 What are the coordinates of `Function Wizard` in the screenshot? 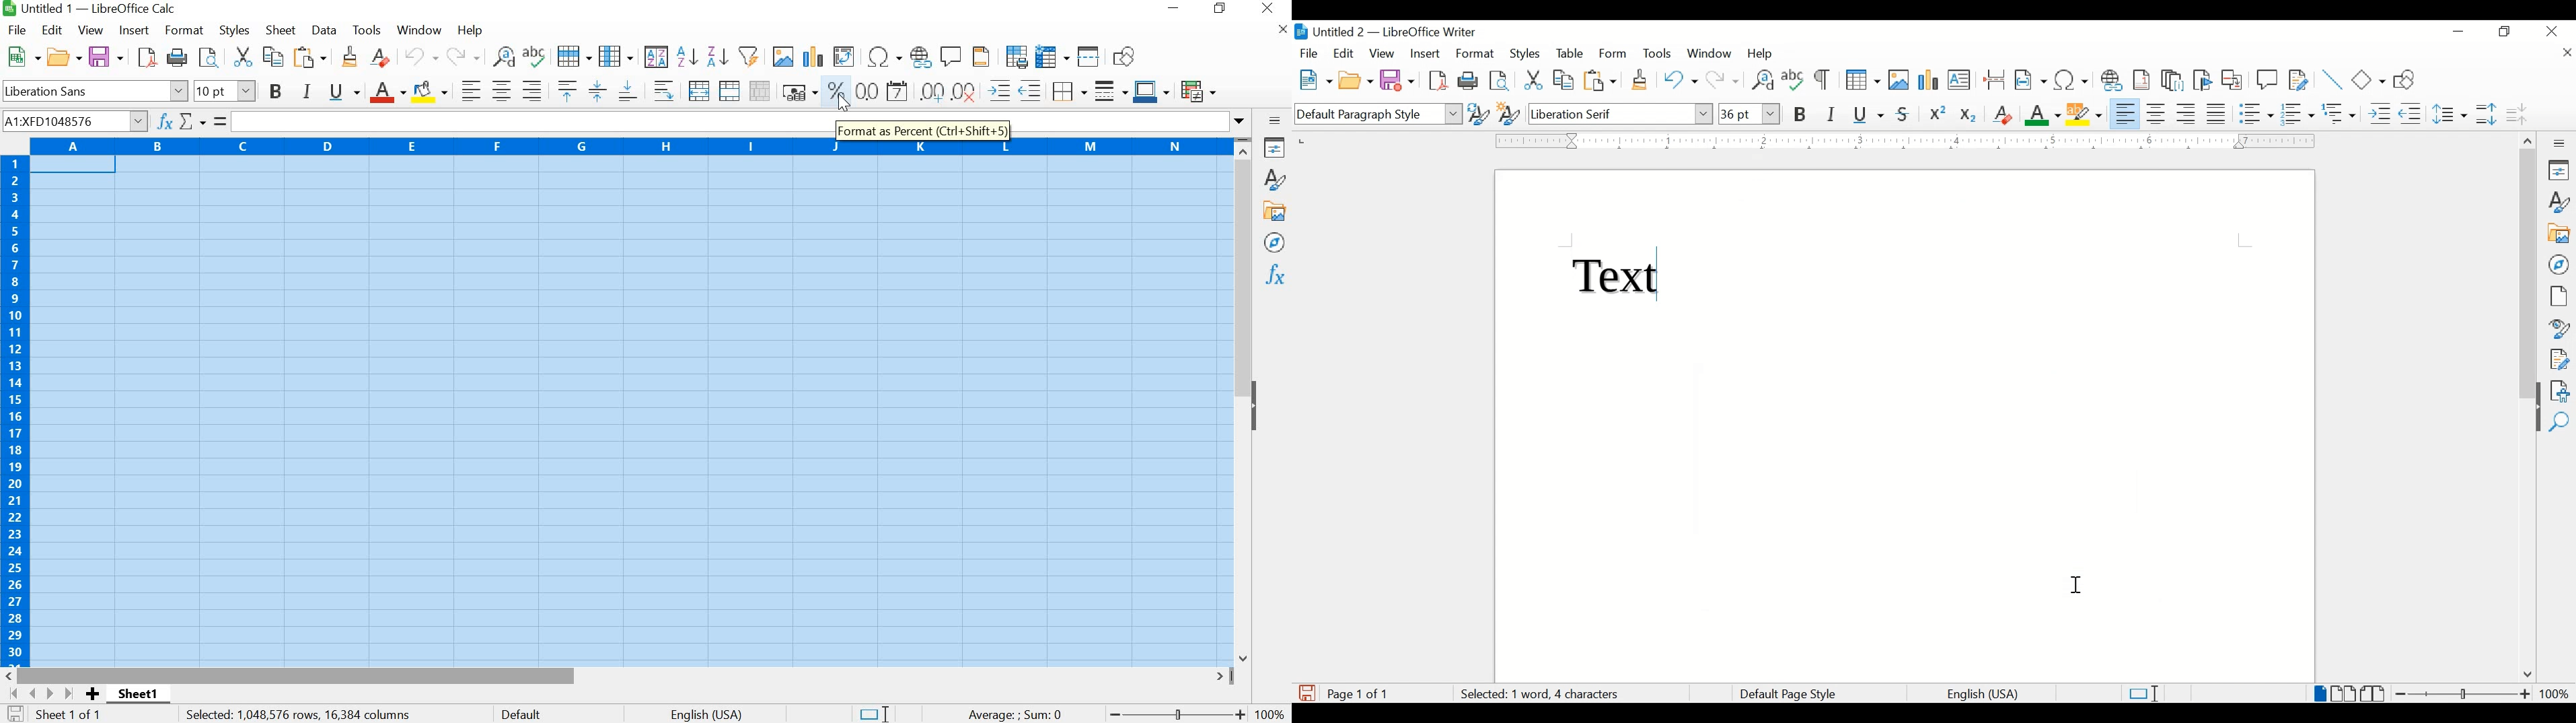 It's located at (165, 121).